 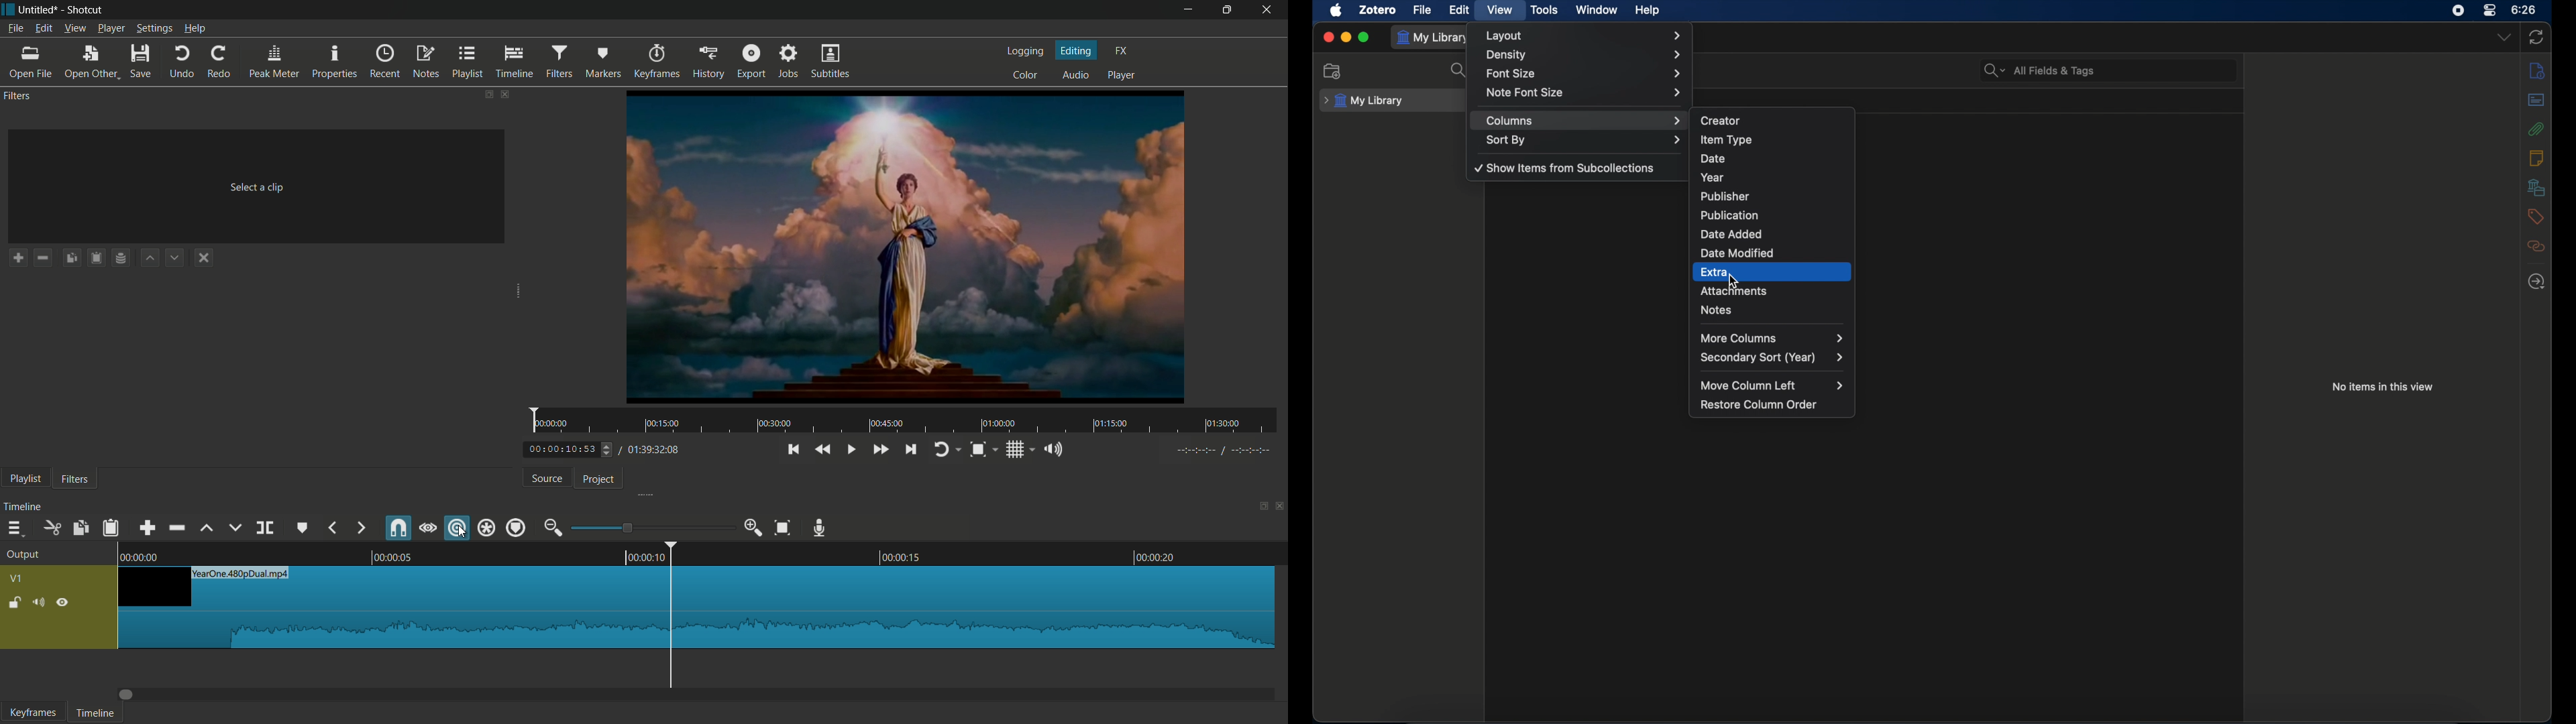 I want to click on apple icon, so click(x=1336, y=10).